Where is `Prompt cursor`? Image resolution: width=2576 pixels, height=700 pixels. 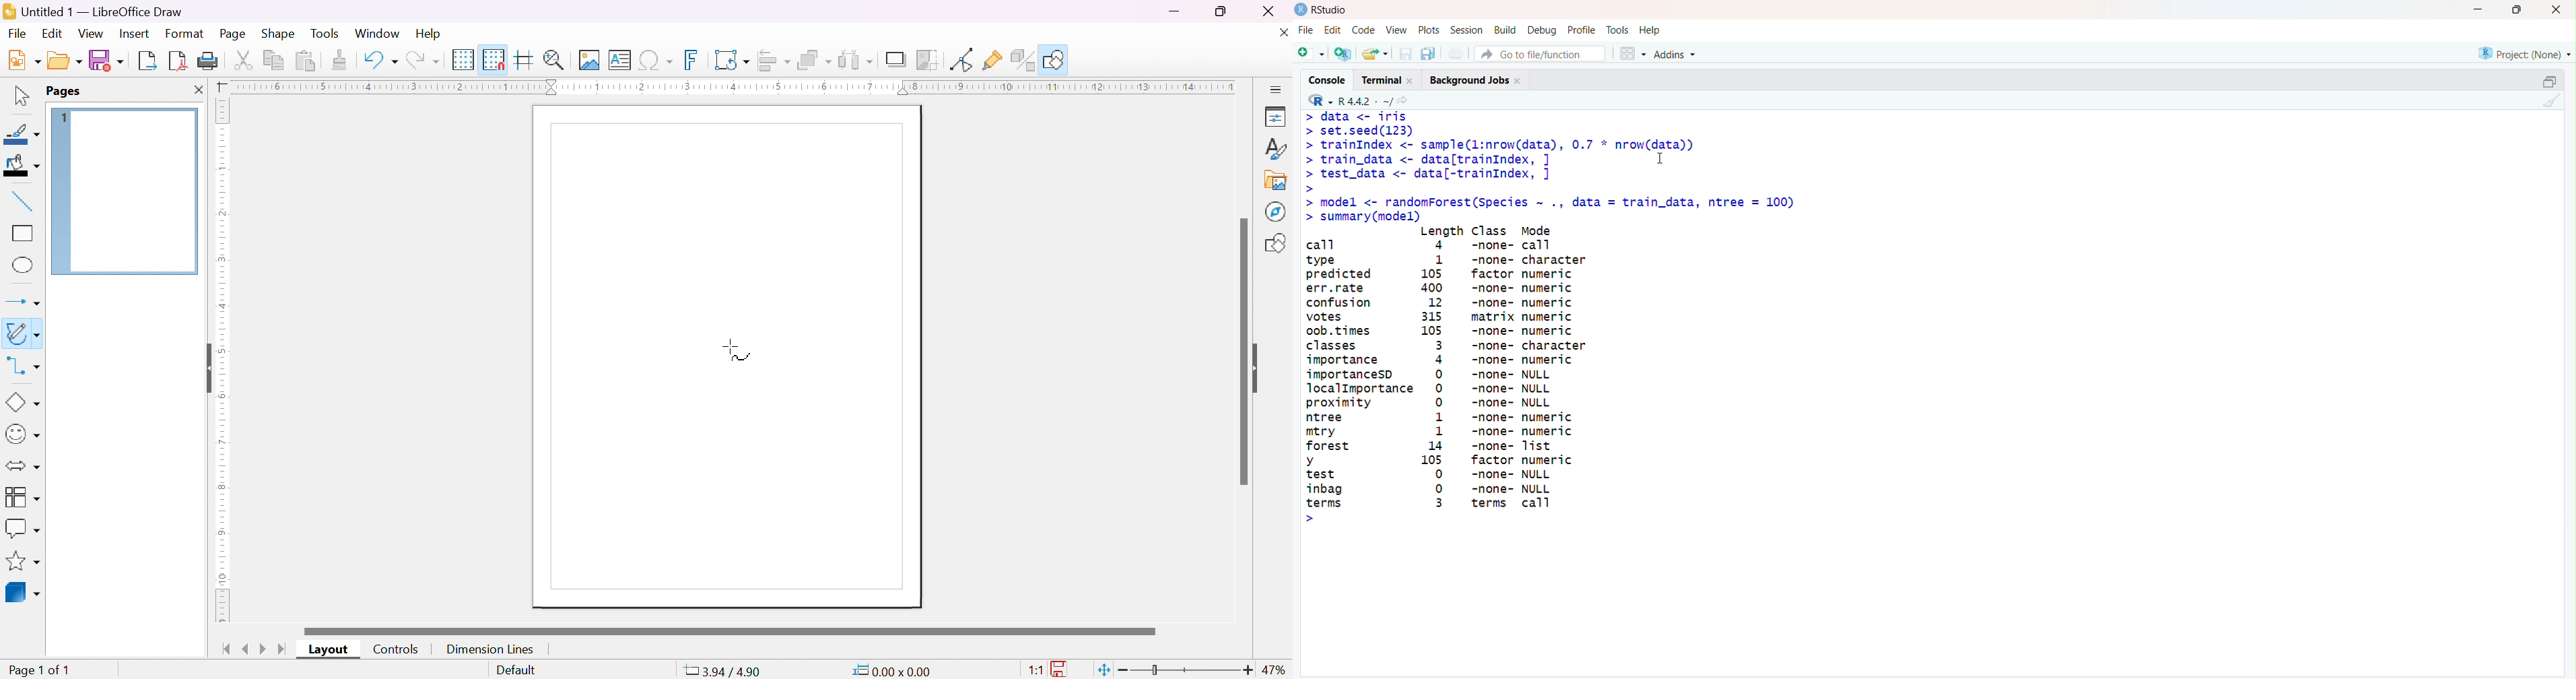
Prompt cursor is located at coordinates (1307, 145).